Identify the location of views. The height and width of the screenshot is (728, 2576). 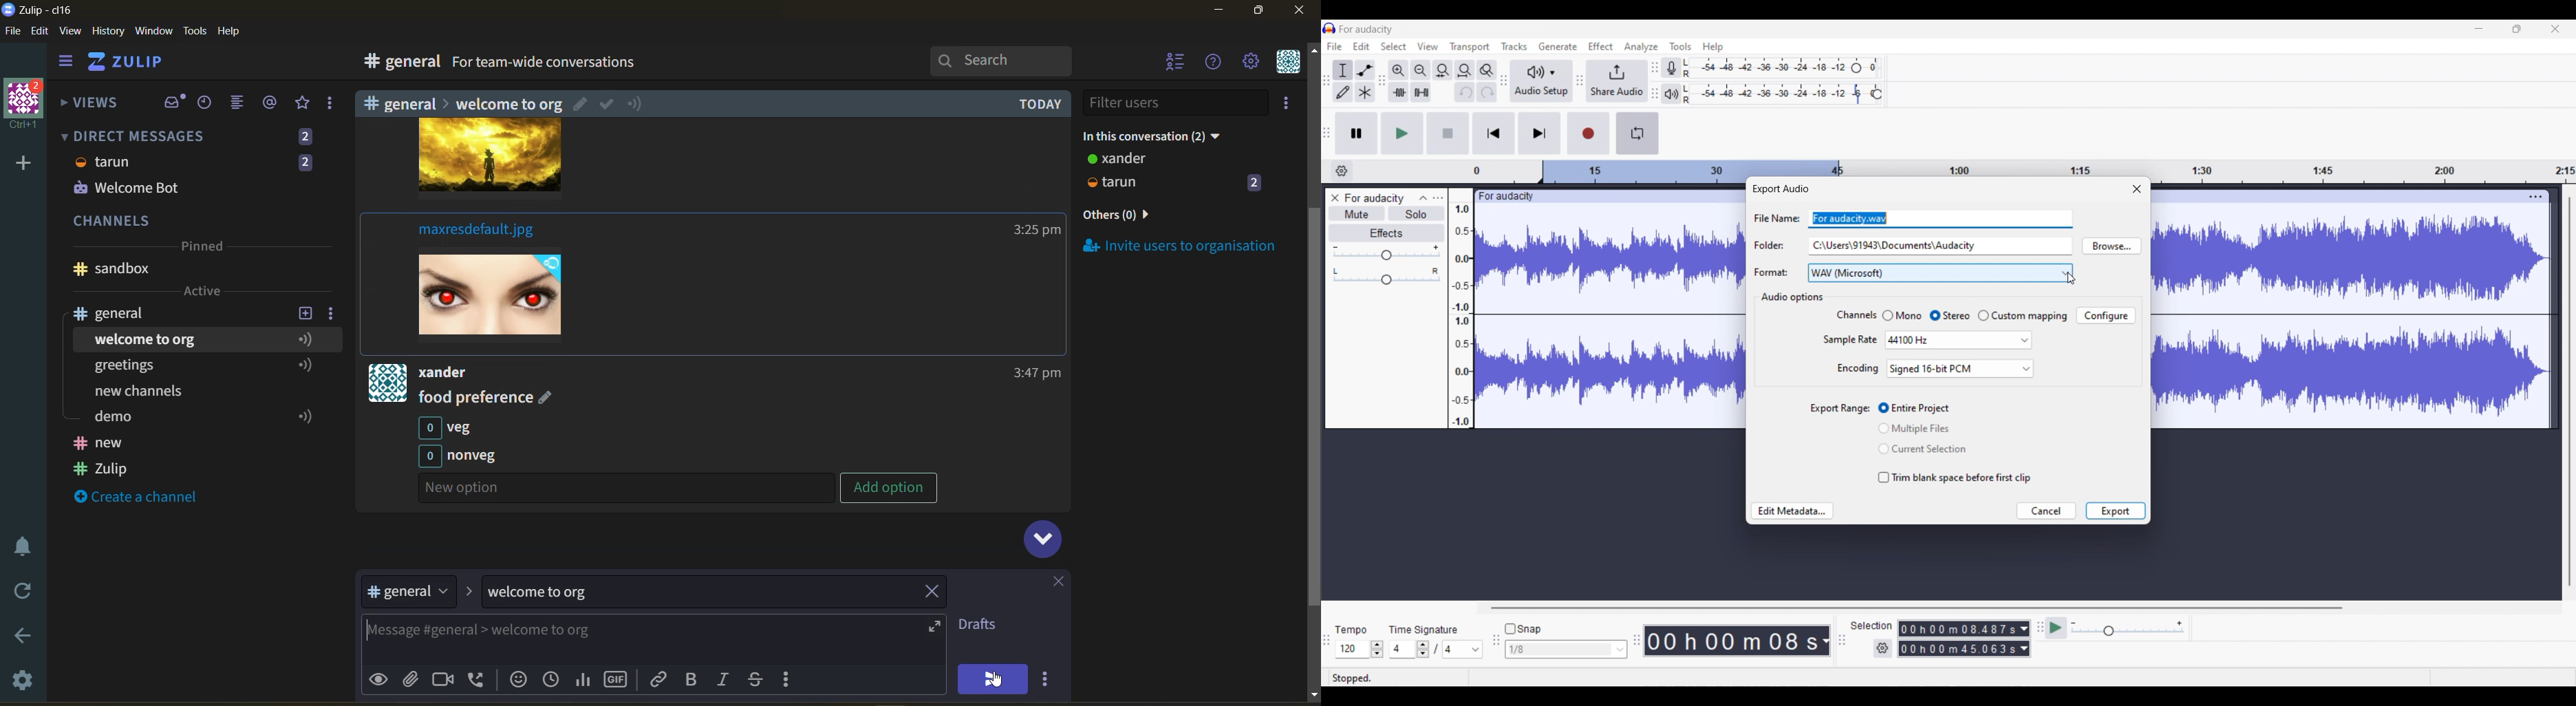
(90, 107).